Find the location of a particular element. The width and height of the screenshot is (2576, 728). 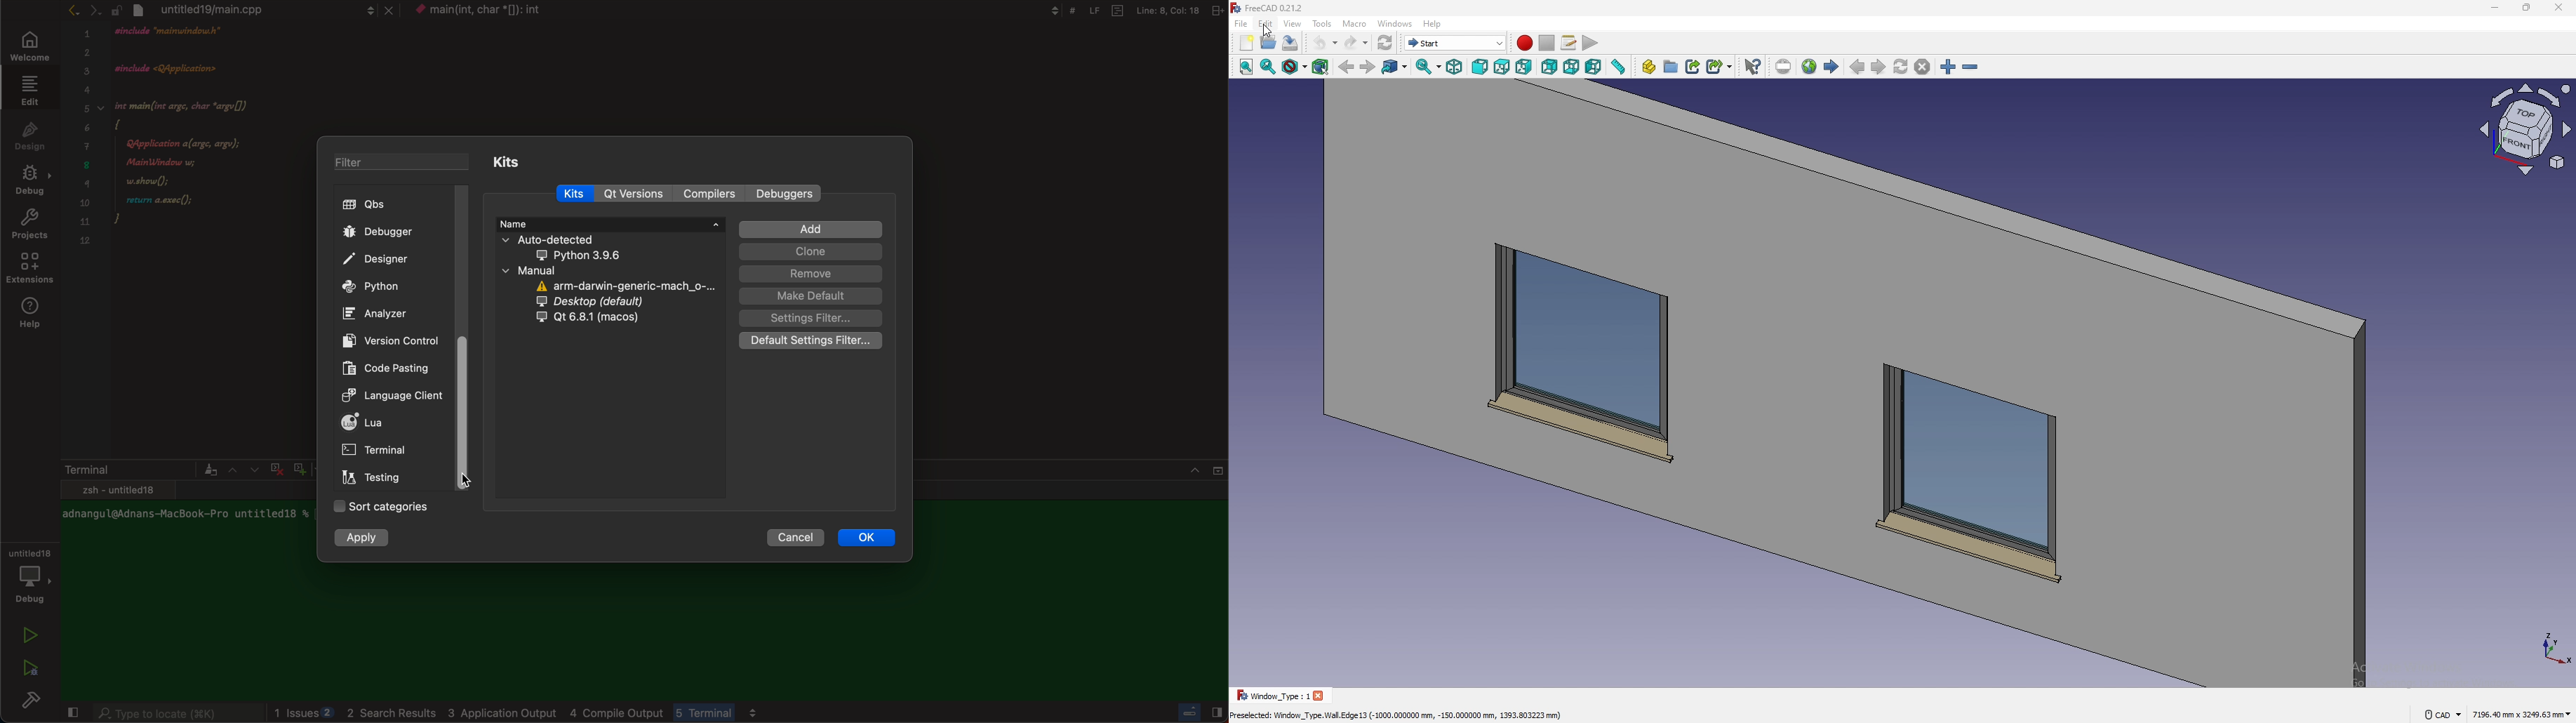

front is located at coordinates (1481, 67).